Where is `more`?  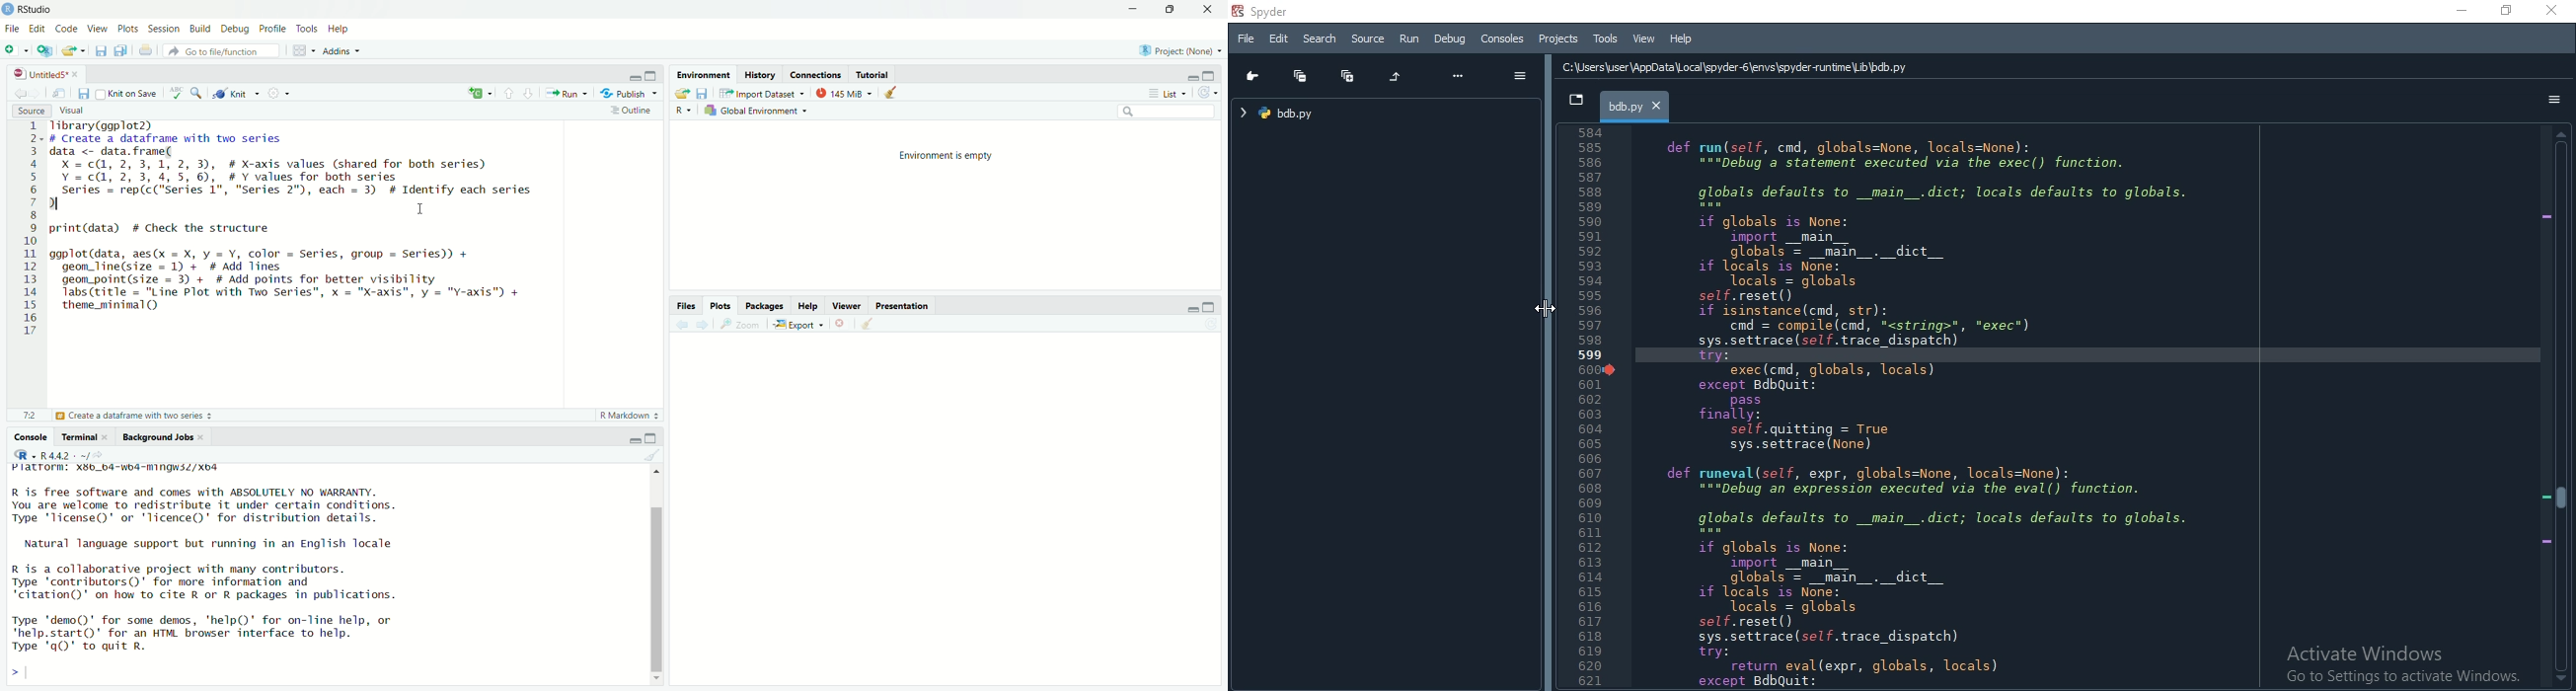 more is located at coordinates (1459, 75).